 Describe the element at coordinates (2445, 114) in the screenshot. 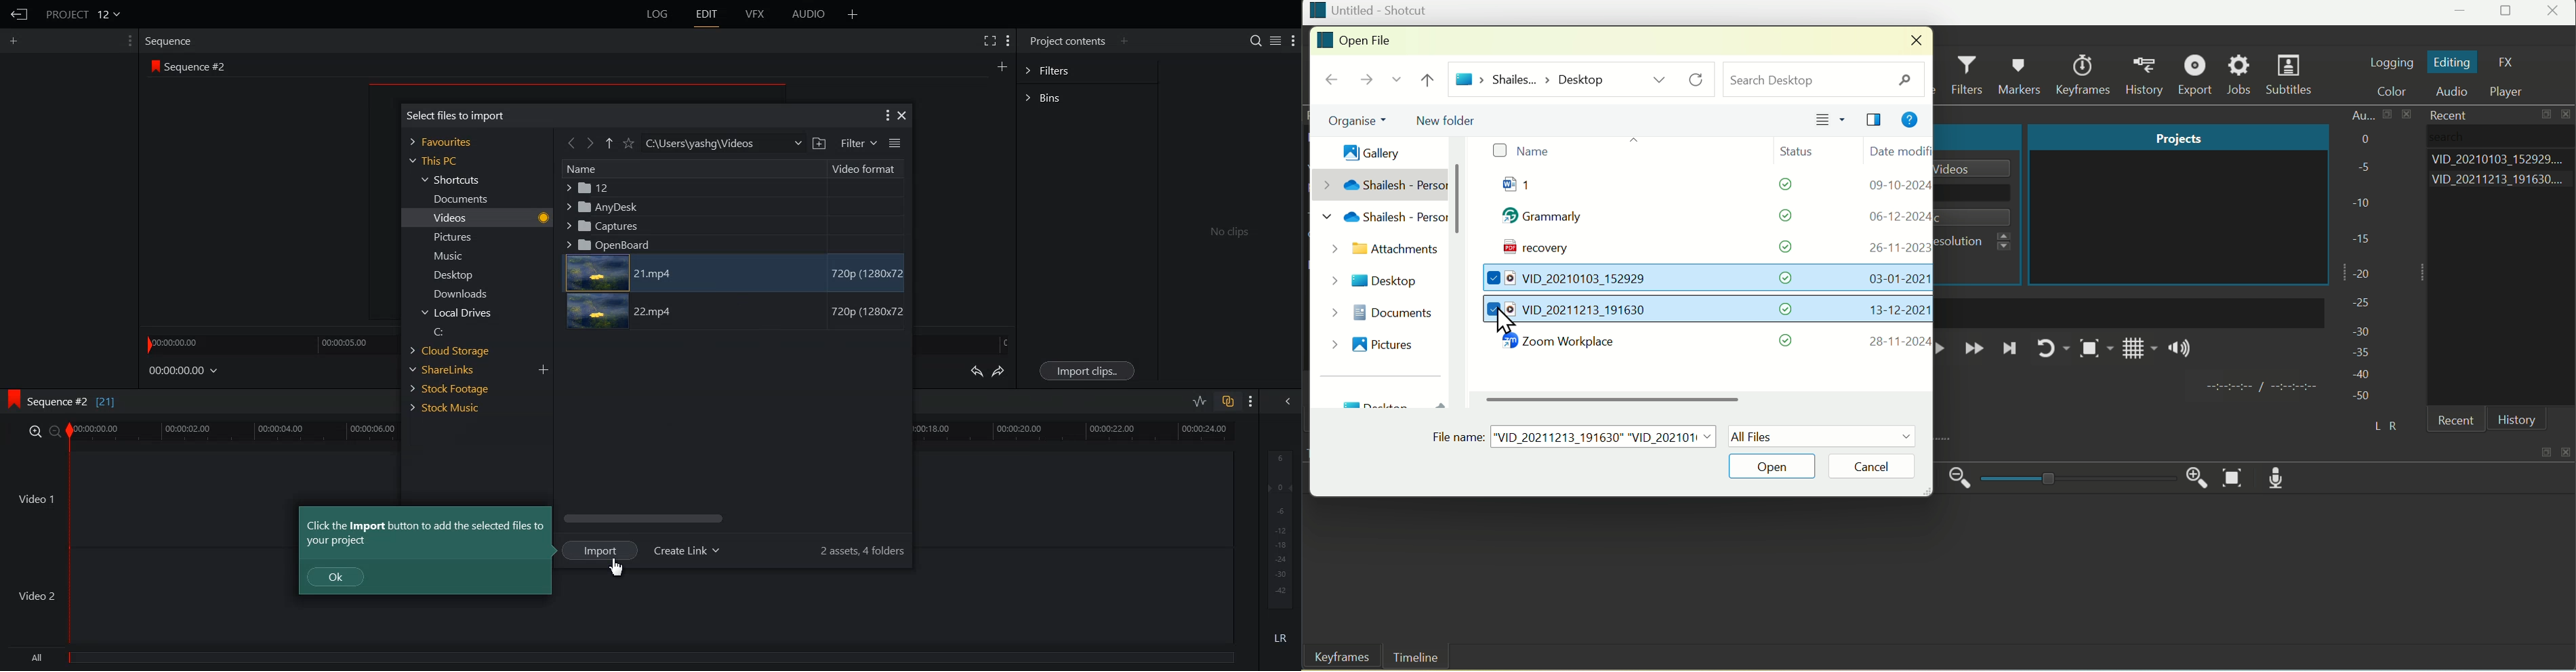

I see `Recent` at that location.